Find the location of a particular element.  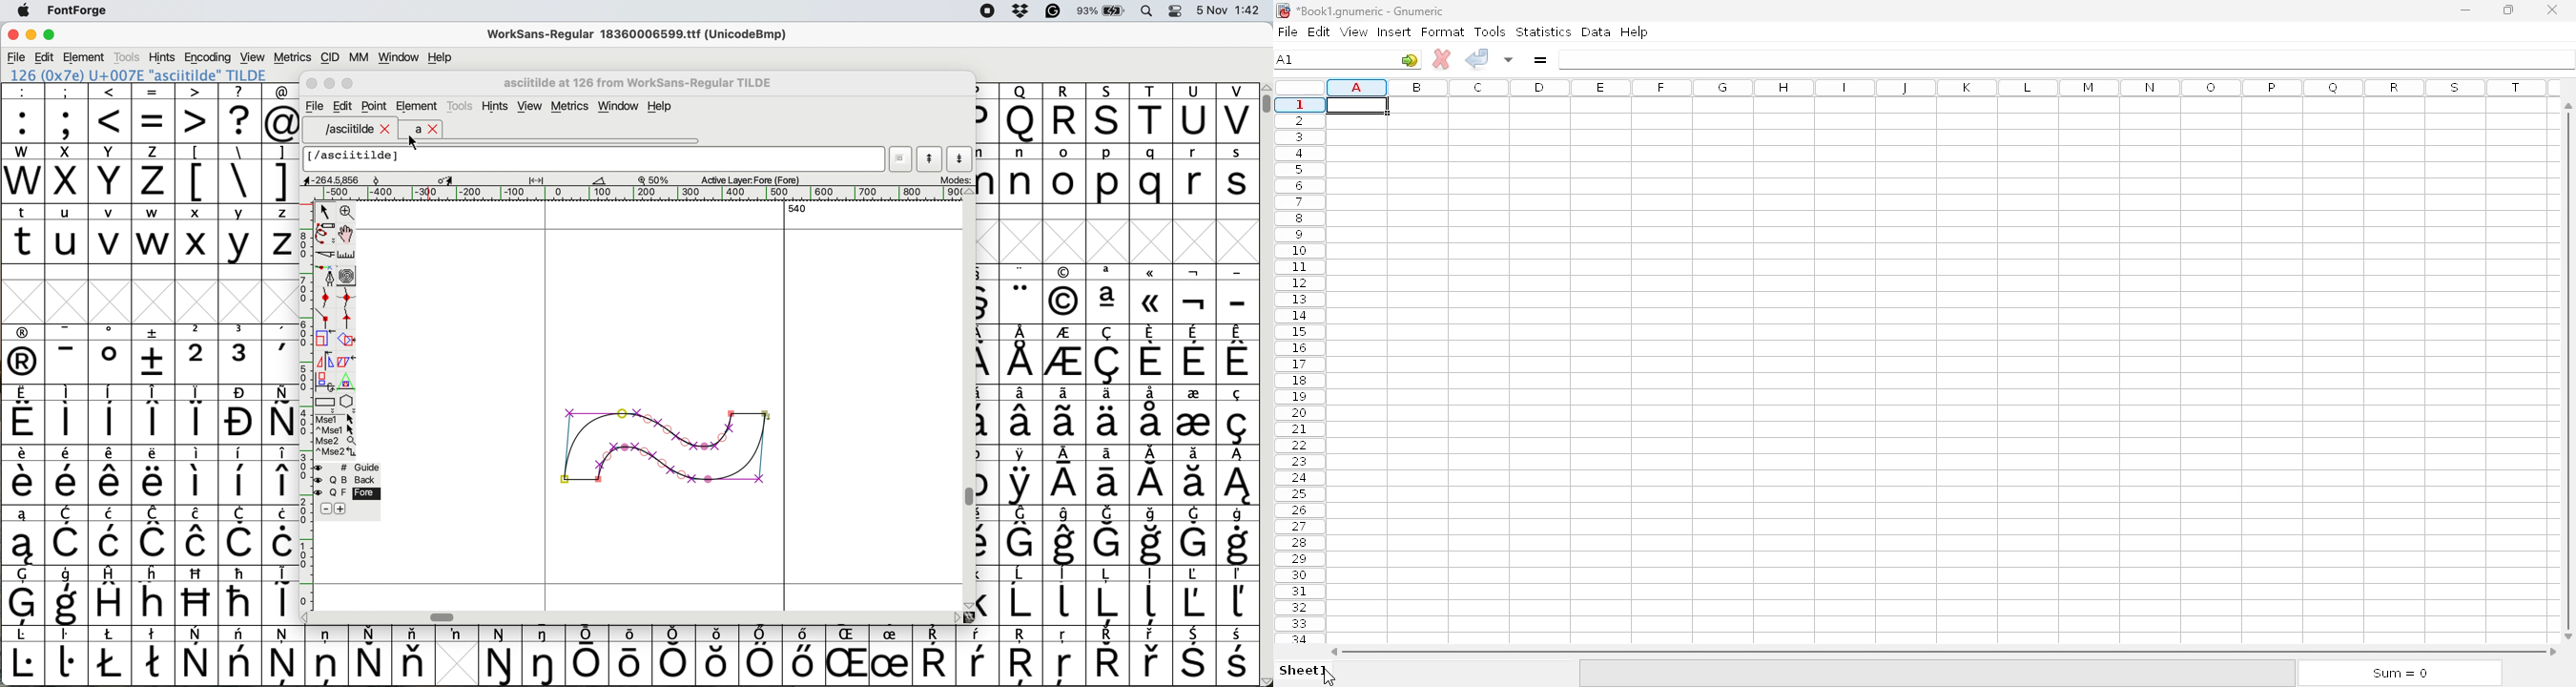

 is located at coordinates (1021, 113).